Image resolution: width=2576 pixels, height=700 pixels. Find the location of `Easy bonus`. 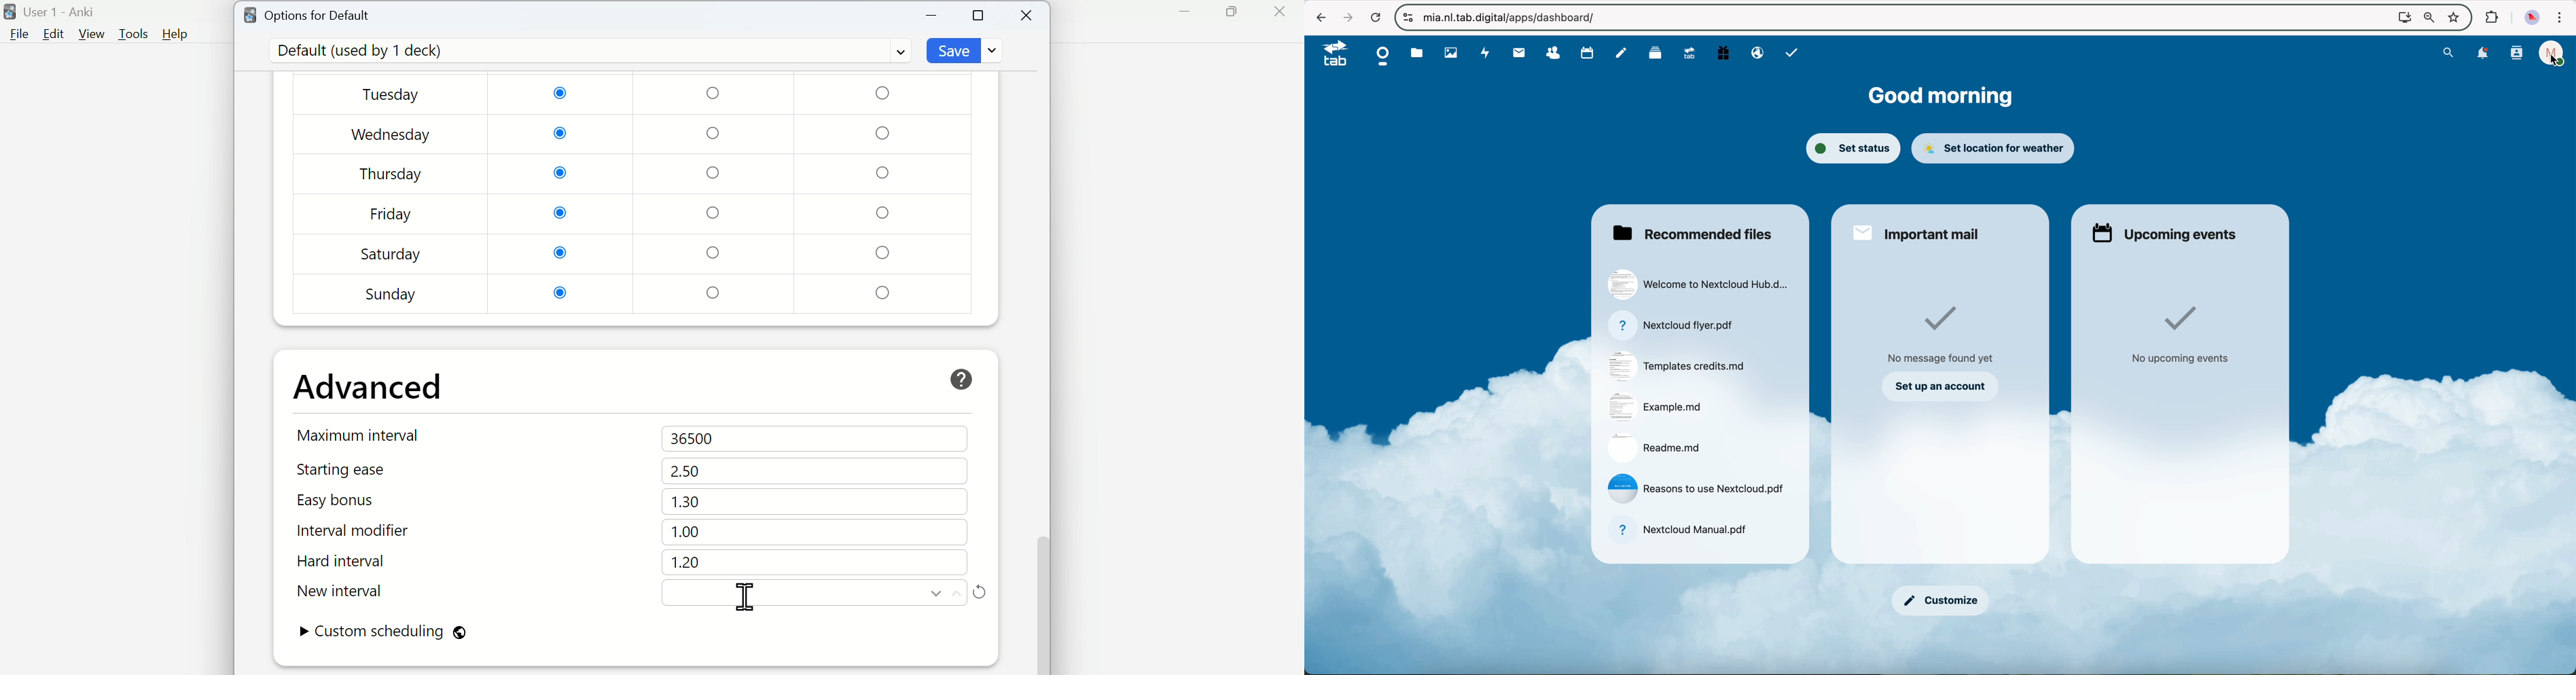

Easy bonus is located at coordinates (359, 500).